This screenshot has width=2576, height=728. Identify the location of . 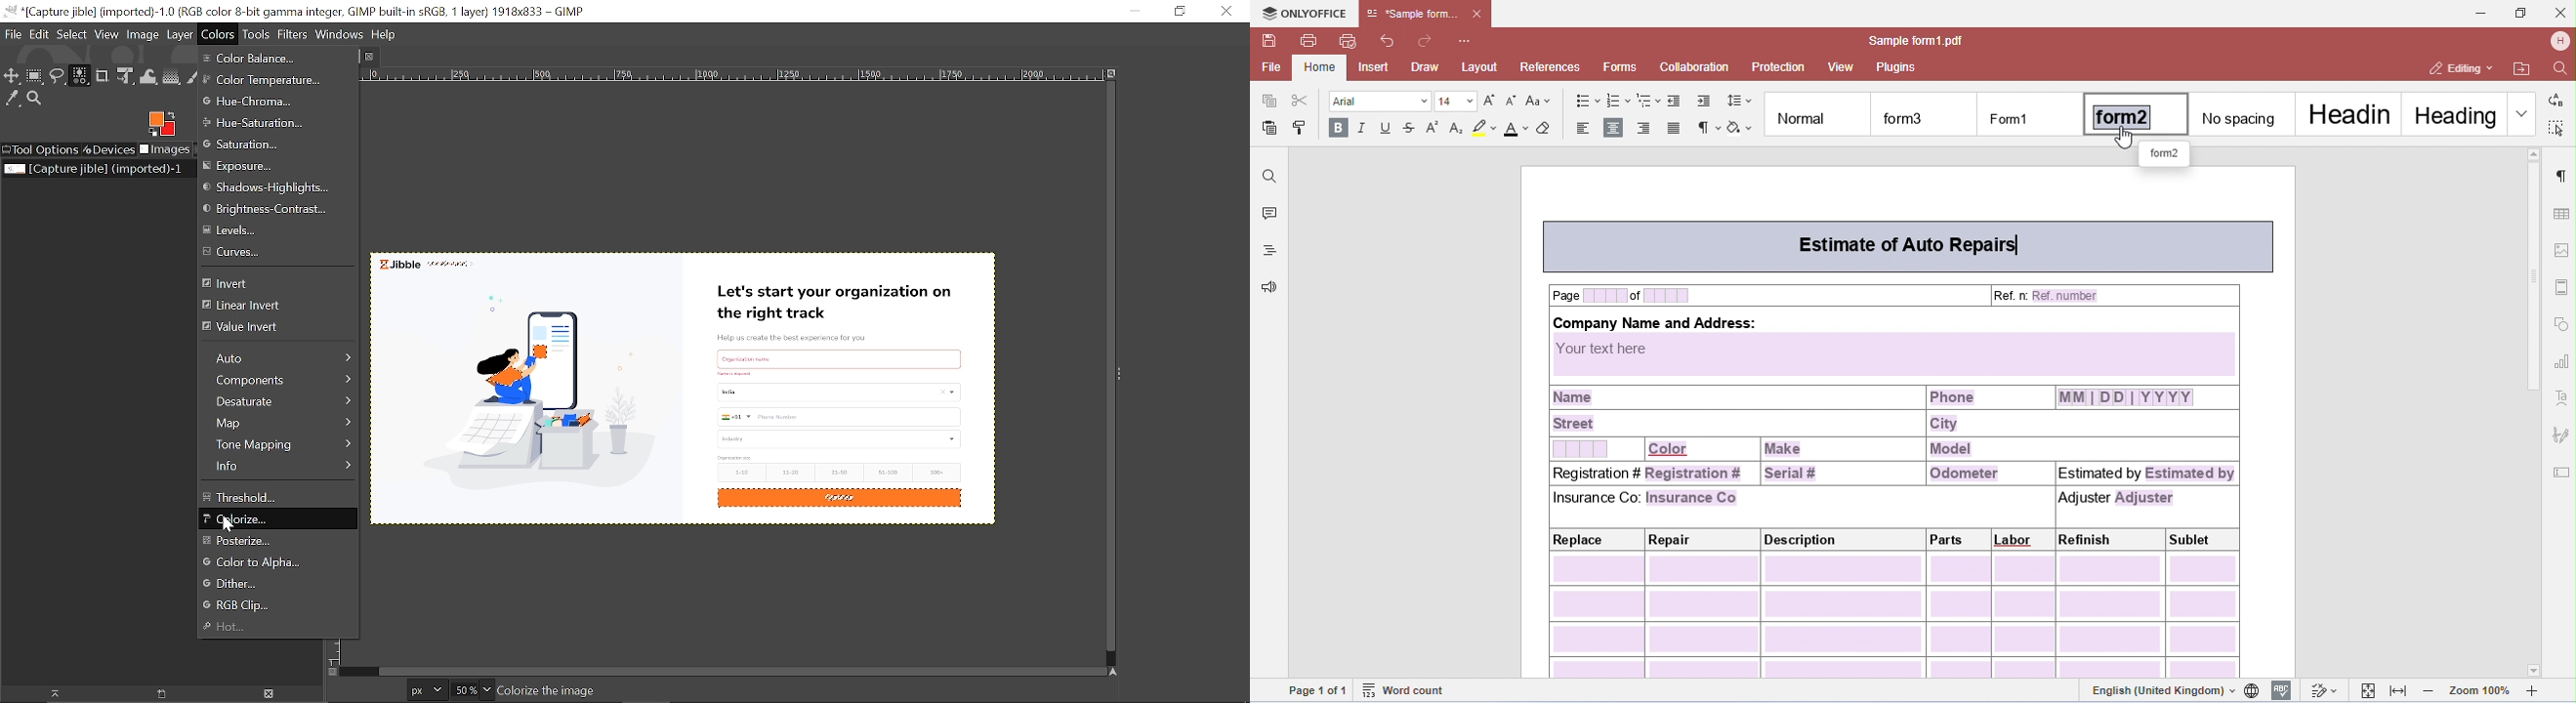
(268, 330).